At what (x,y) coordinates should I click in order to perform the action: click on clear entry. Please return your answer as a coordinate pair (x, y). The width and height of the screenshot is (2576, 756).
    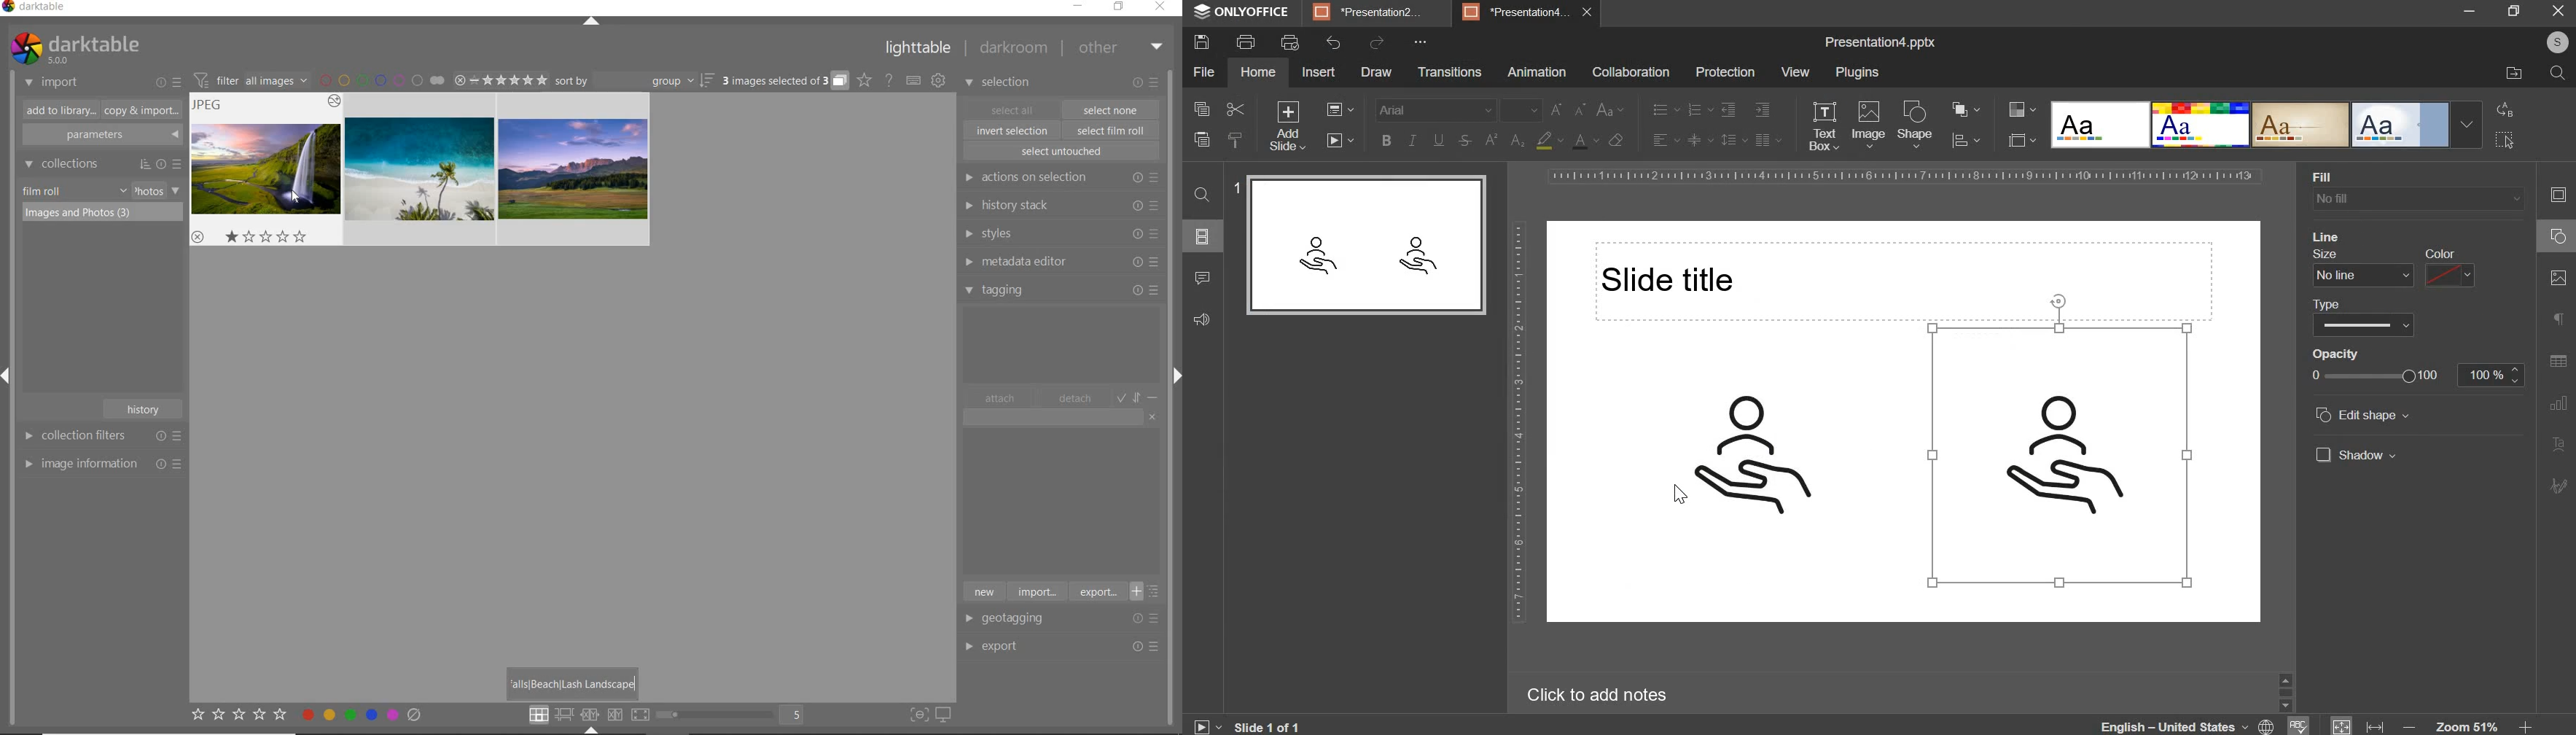
    Looking at the image, I should click on (1153, 416).